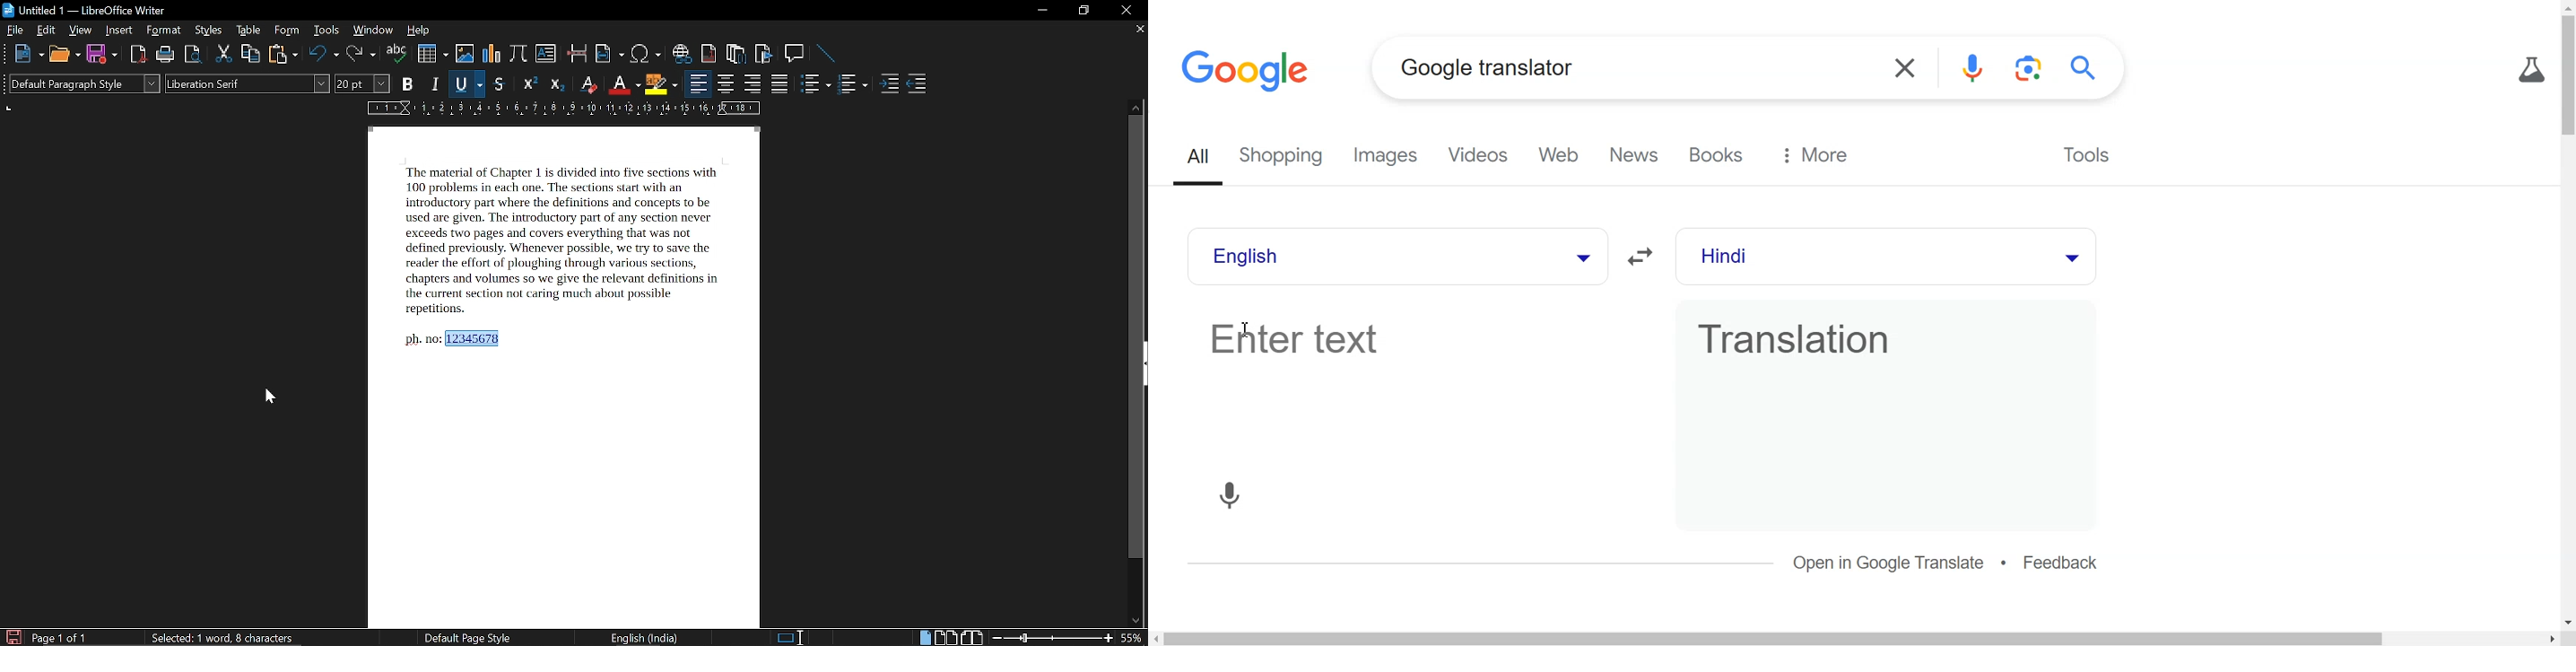 This screenshot has width=2576, height=672. What do you see at coordinates (518, 53) in the screenshot?
I see `insert formula` at bounding box center [518, 53].